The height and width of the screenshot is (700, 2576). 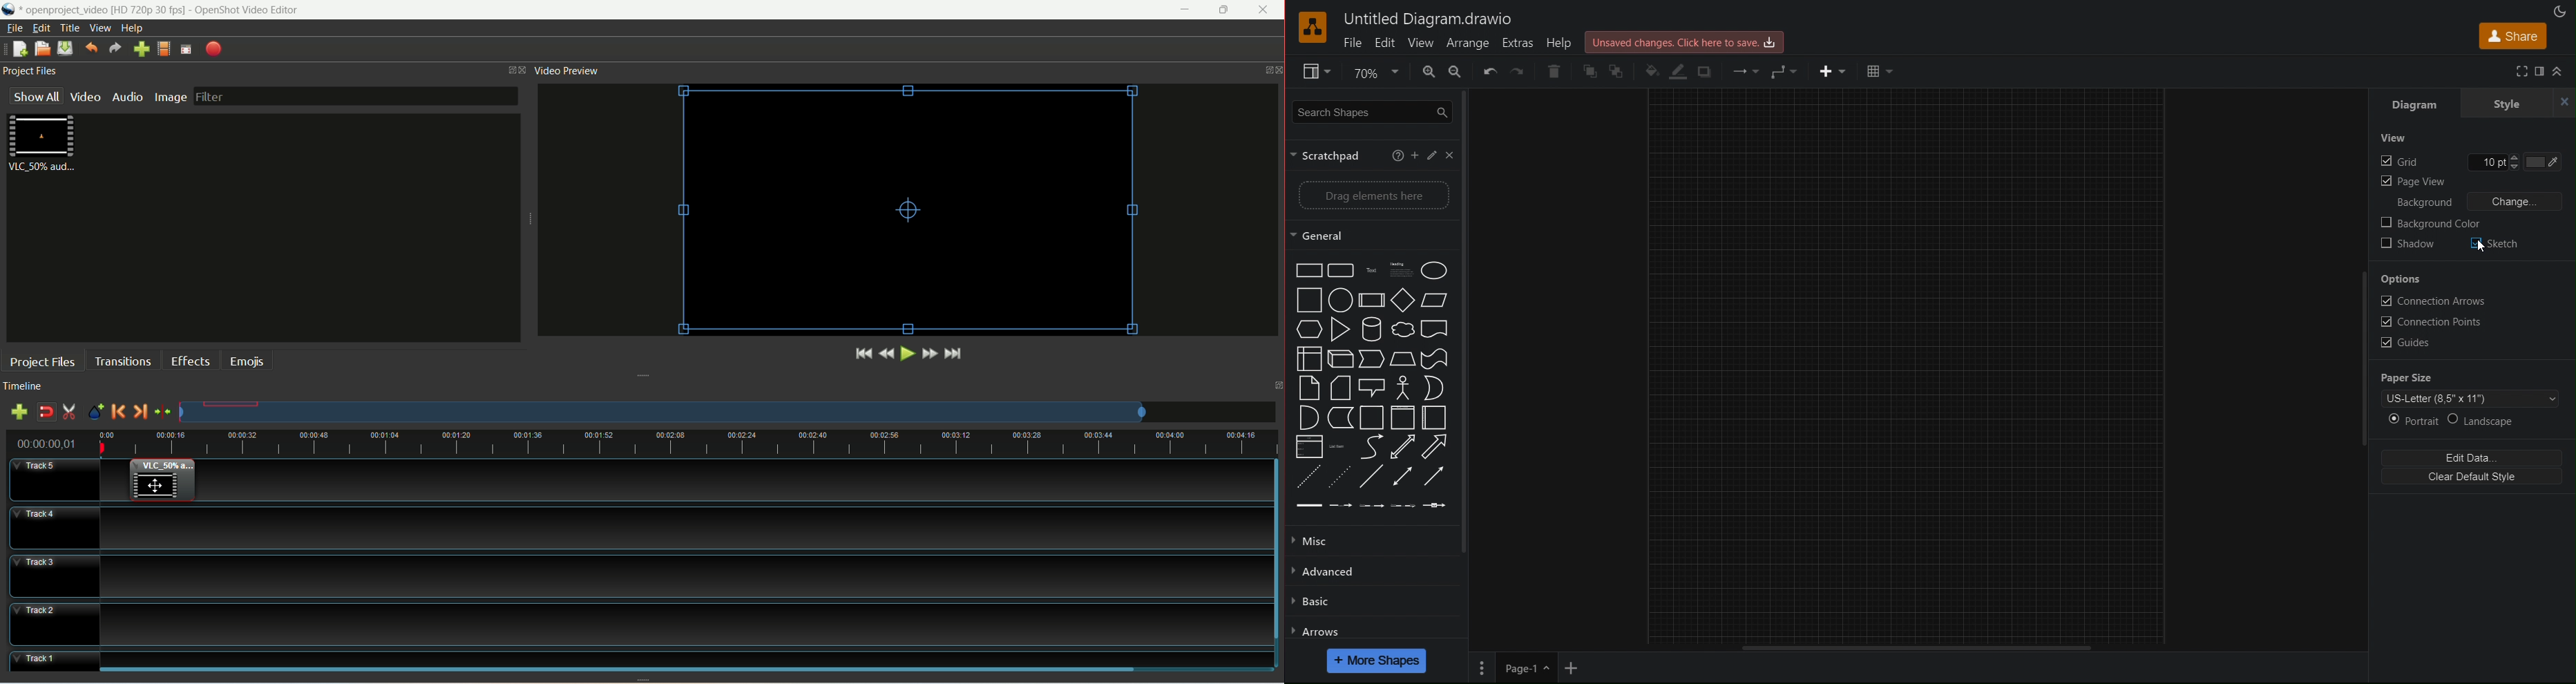 What do you see at coordinates (1402, 359) in the screenshot?
I see `trapezoid` at bounding box center [1402, 359].